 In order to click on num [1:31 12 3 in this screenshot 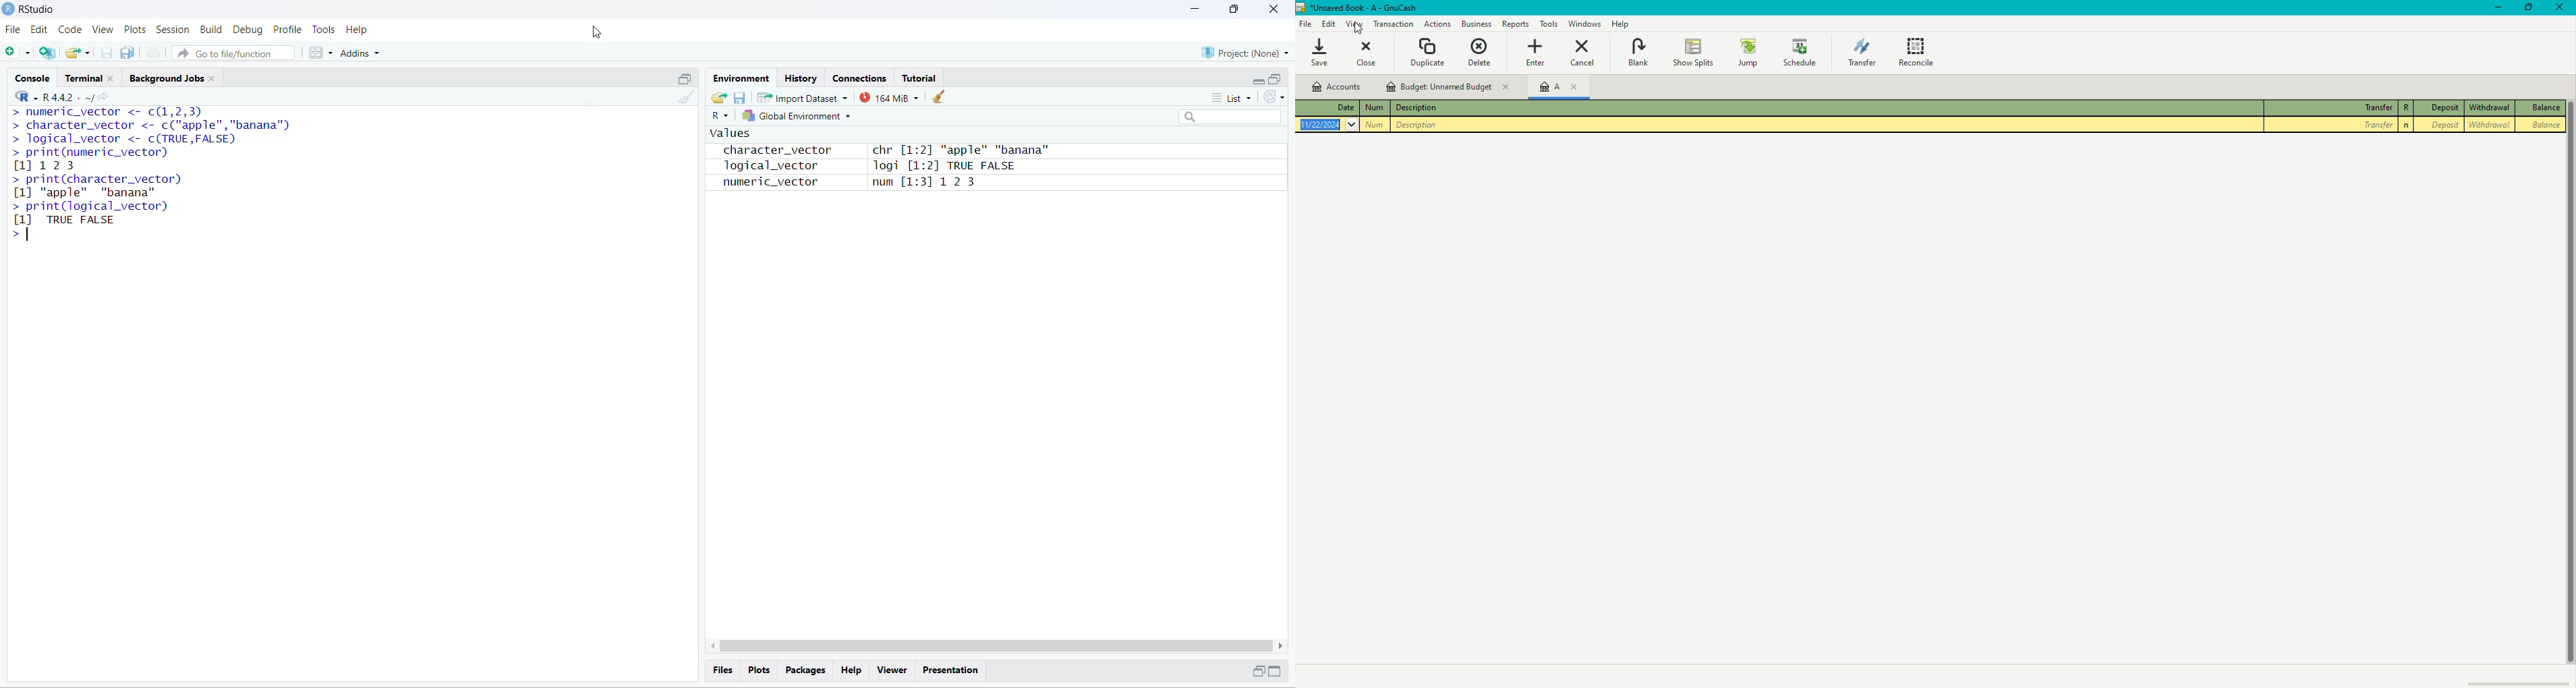, I will do `click(925, 183)`.